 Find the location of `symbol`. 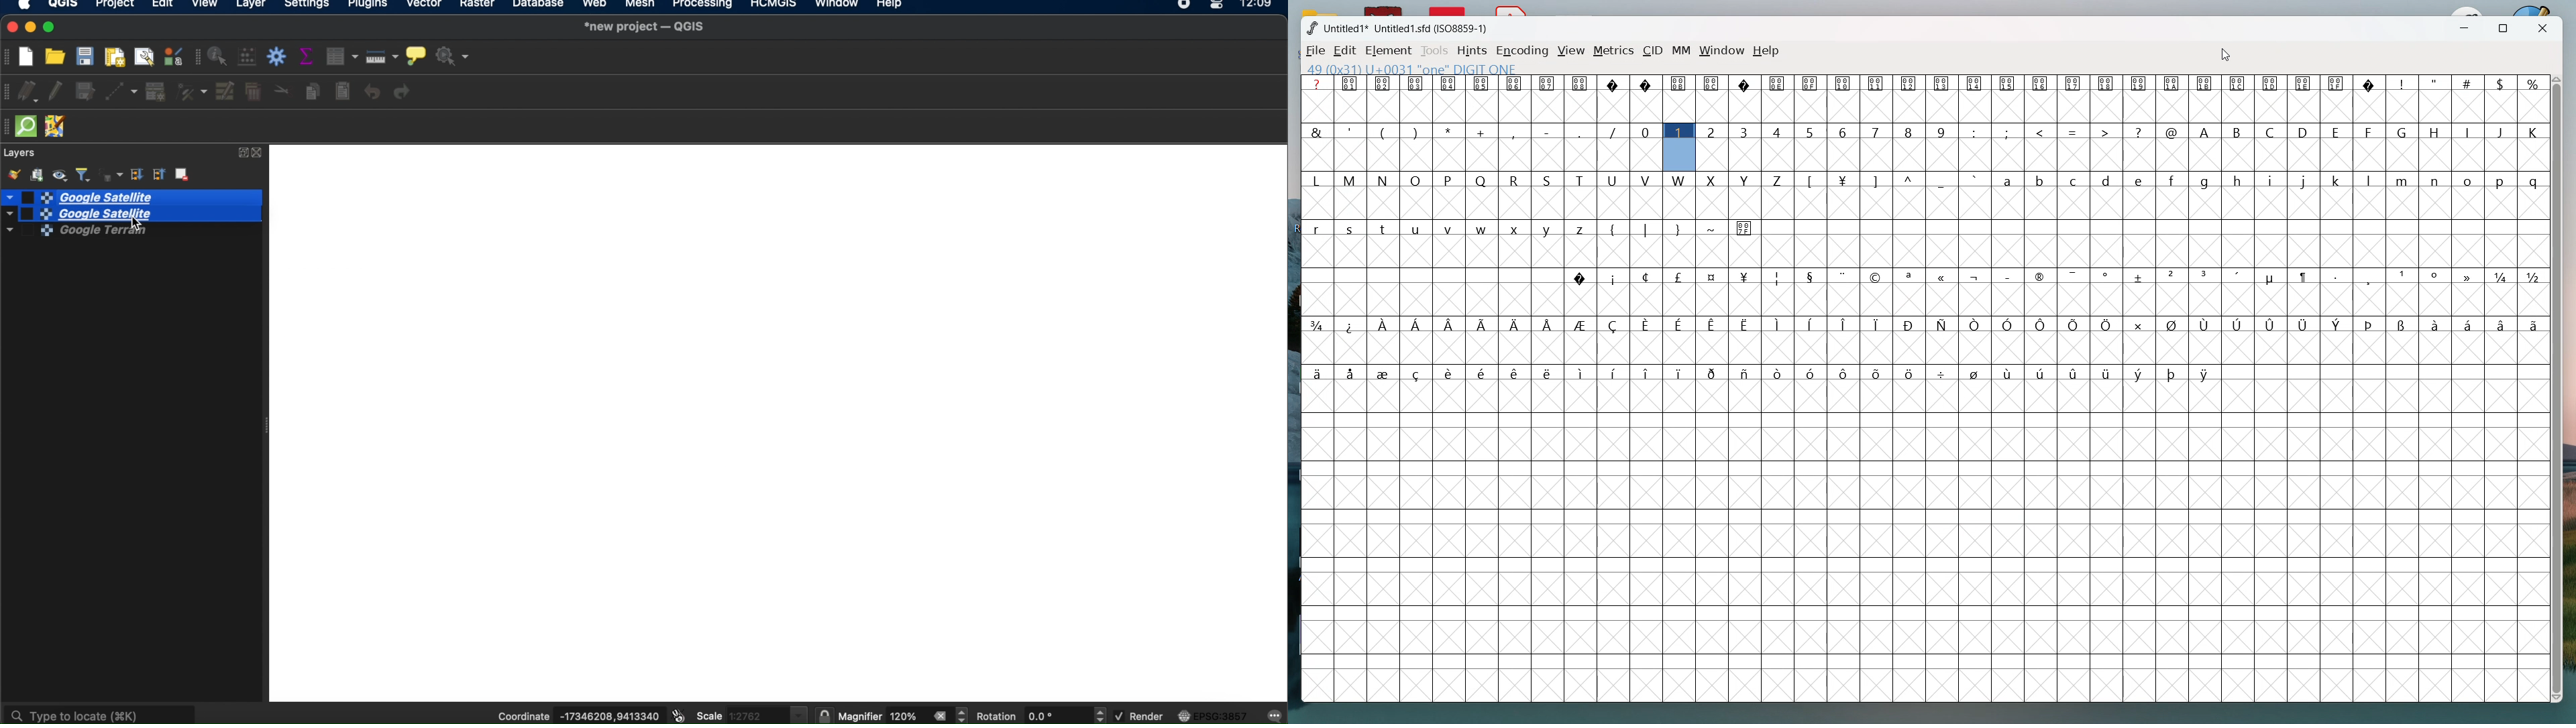

symbol is located at coordinates (2141, 276).